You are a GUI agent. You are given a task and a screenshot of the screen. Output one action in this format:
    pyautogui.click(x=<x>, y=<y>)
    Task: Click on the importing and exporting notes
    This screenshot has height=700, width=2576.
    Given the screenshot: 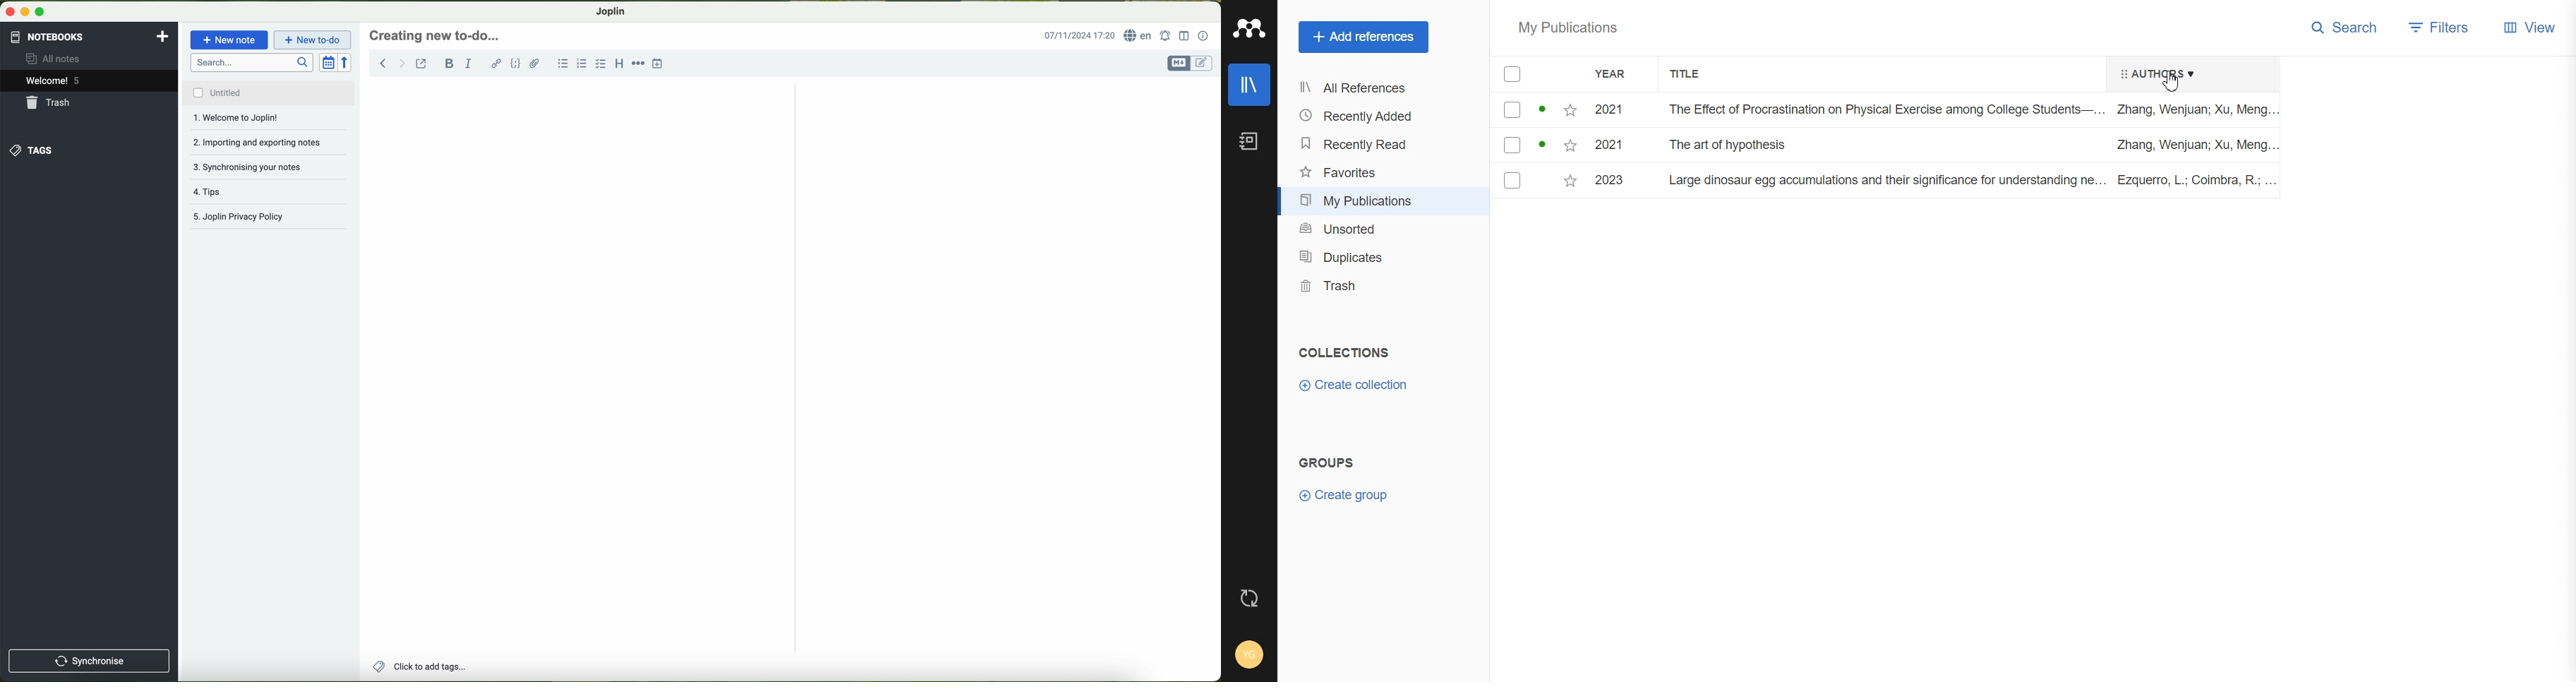 What is the action you would take?
    pyautogui.click(x=269, y=120)
    